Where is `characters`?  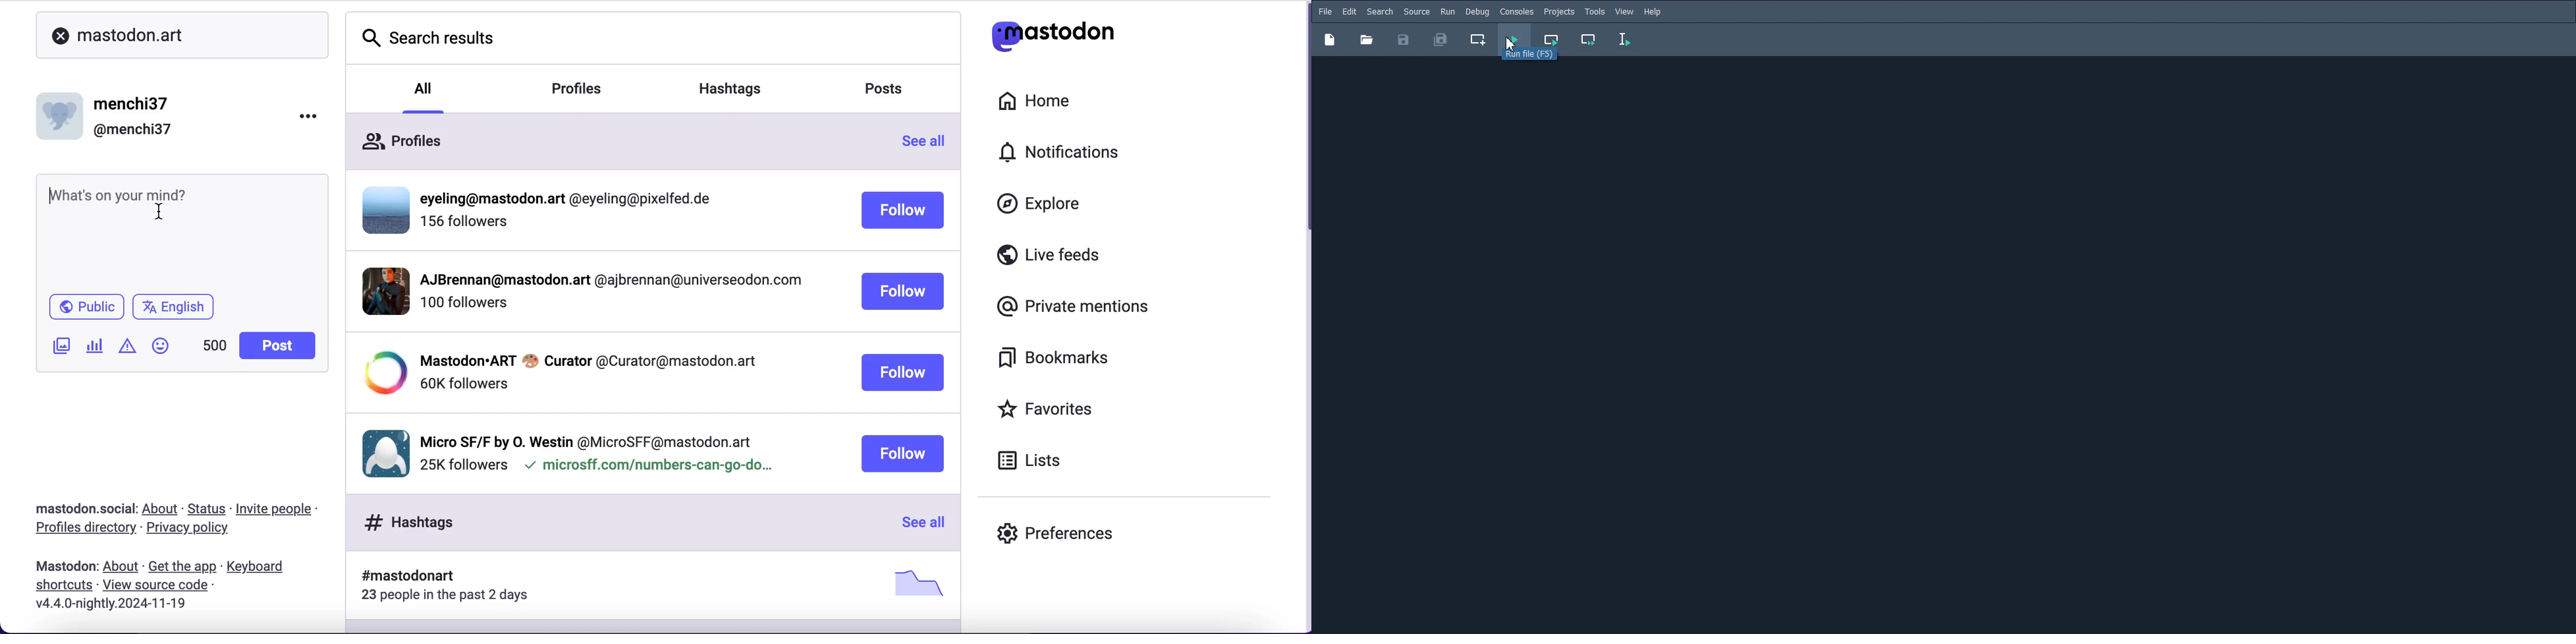
characters is located at coordinates (215, 348).